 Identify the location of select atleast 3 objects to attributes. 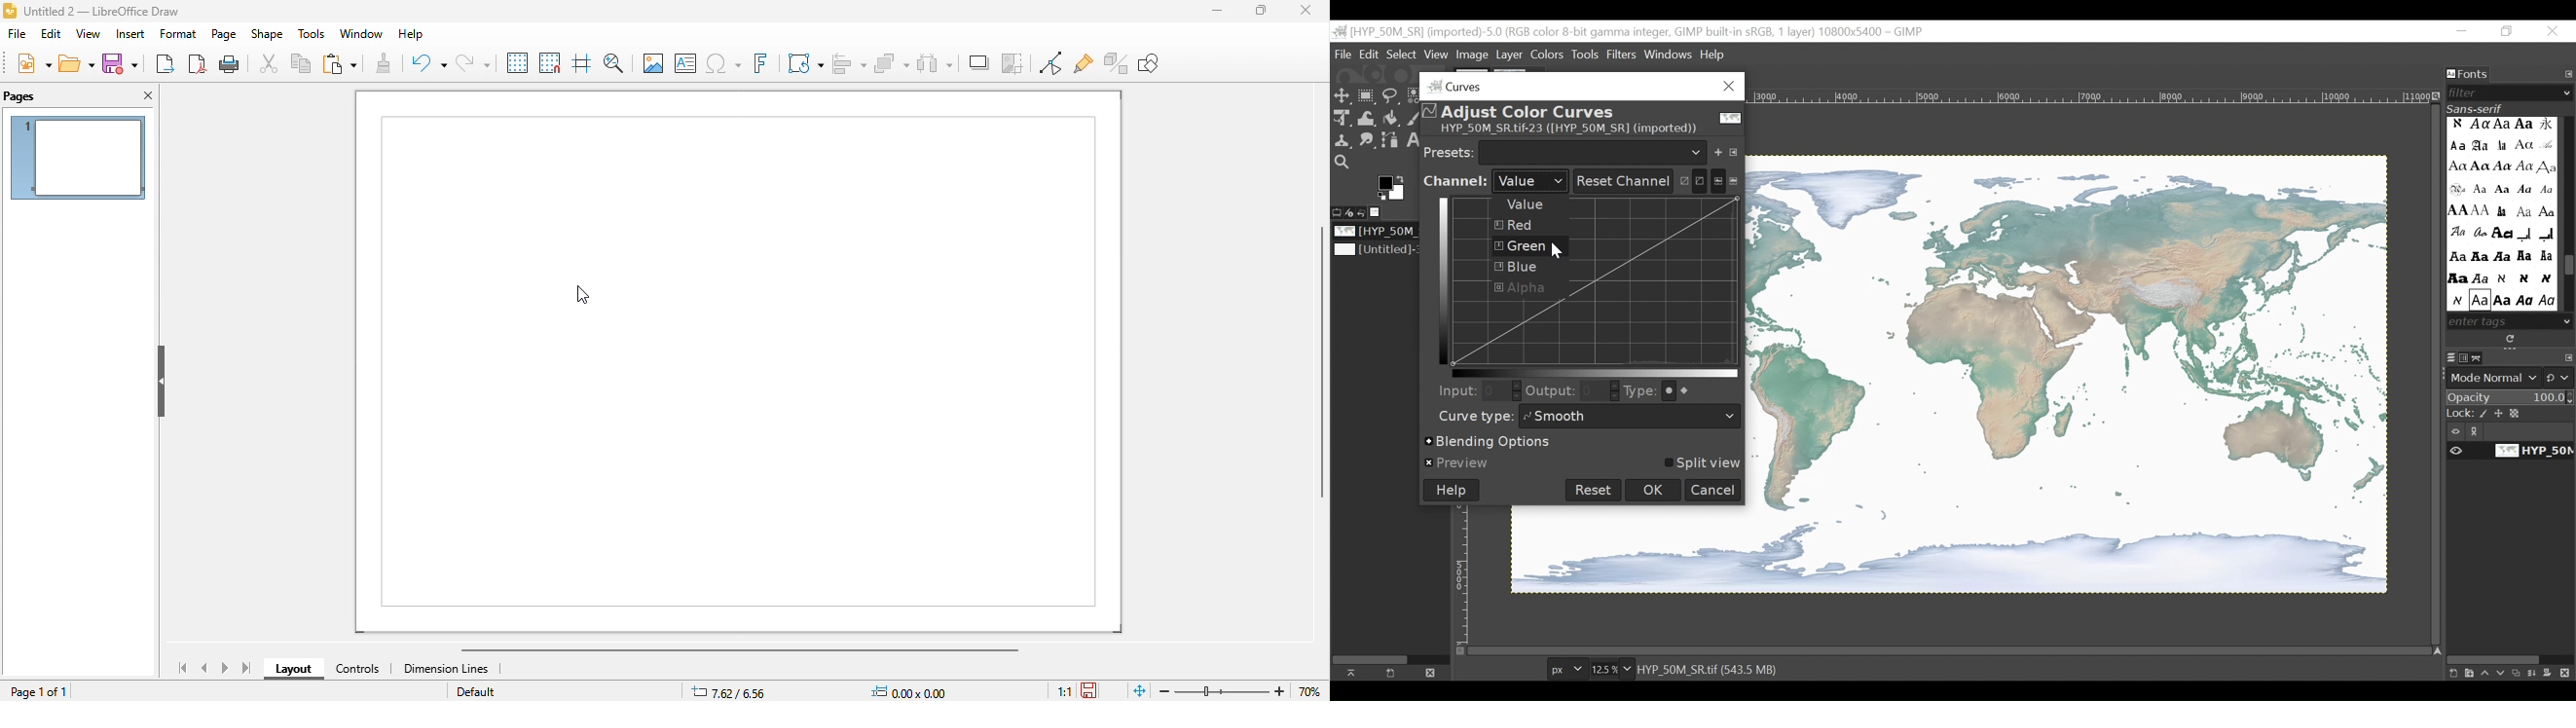
(935, 64).